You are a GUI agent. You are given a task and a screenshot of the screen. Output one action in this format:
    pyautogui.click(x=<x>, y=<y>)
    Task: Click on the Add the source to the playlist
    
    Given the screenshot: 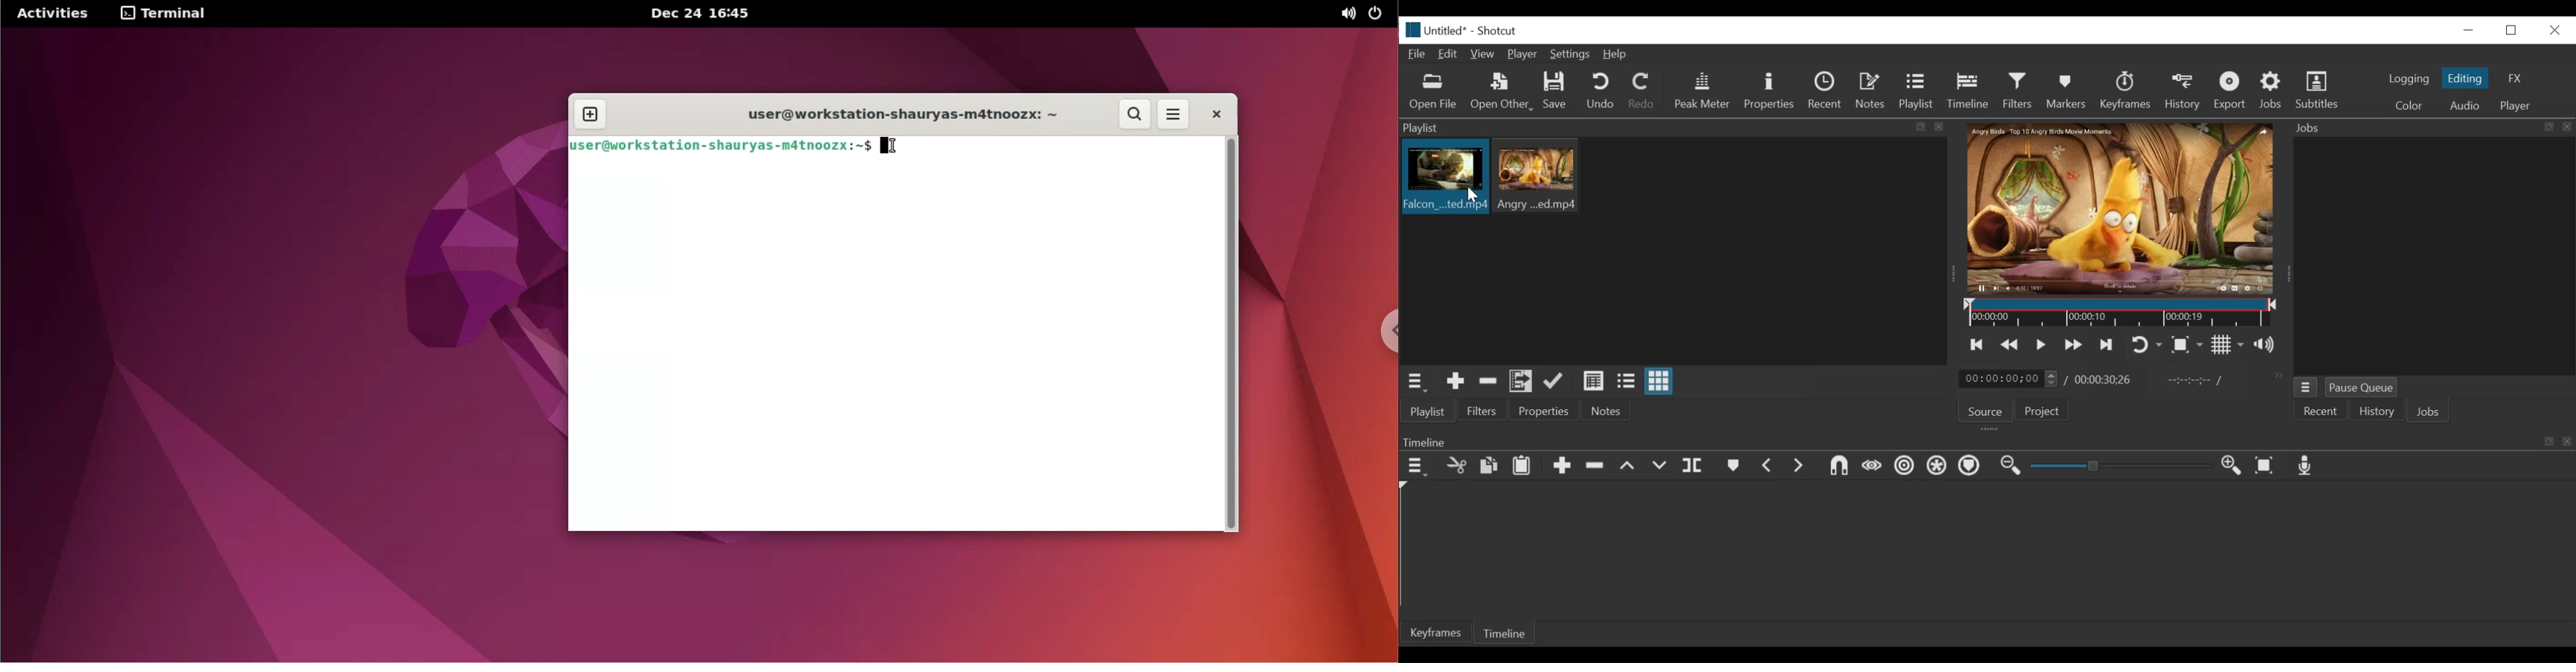 What is the action you would take?
    pyautogui.click(x=1454, y=383)
    